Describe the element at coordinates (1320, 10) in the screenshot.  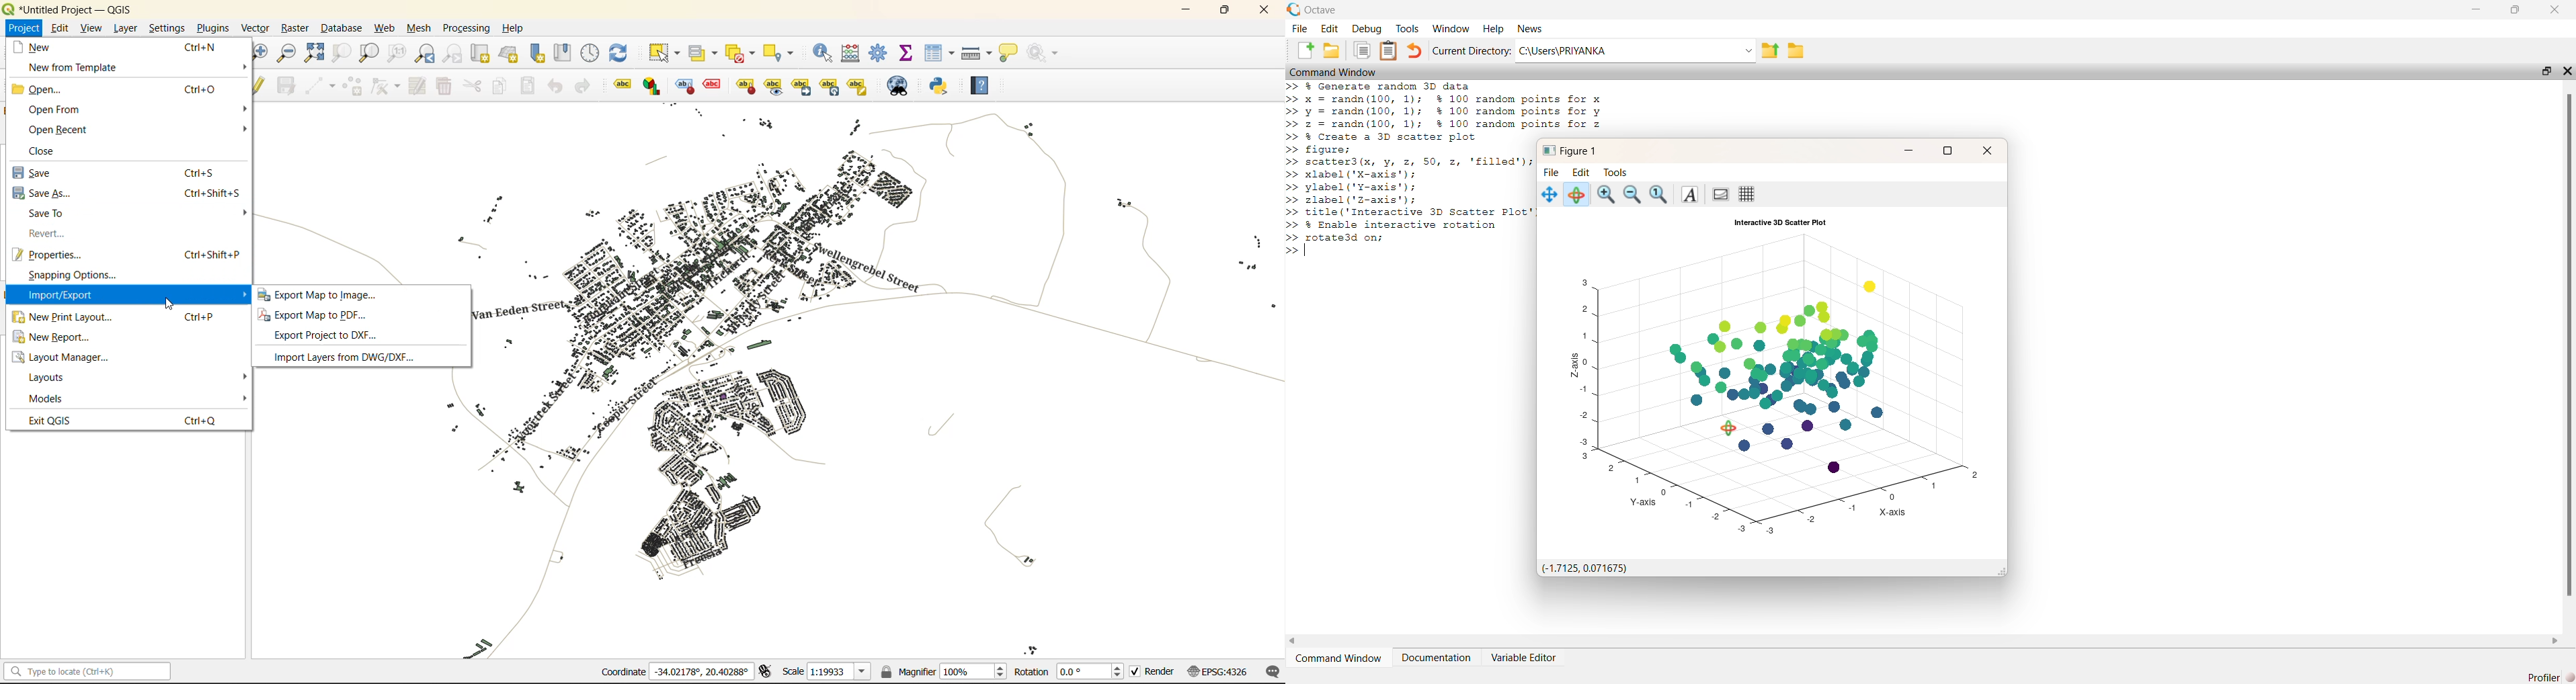
I see `Octave` at that location.